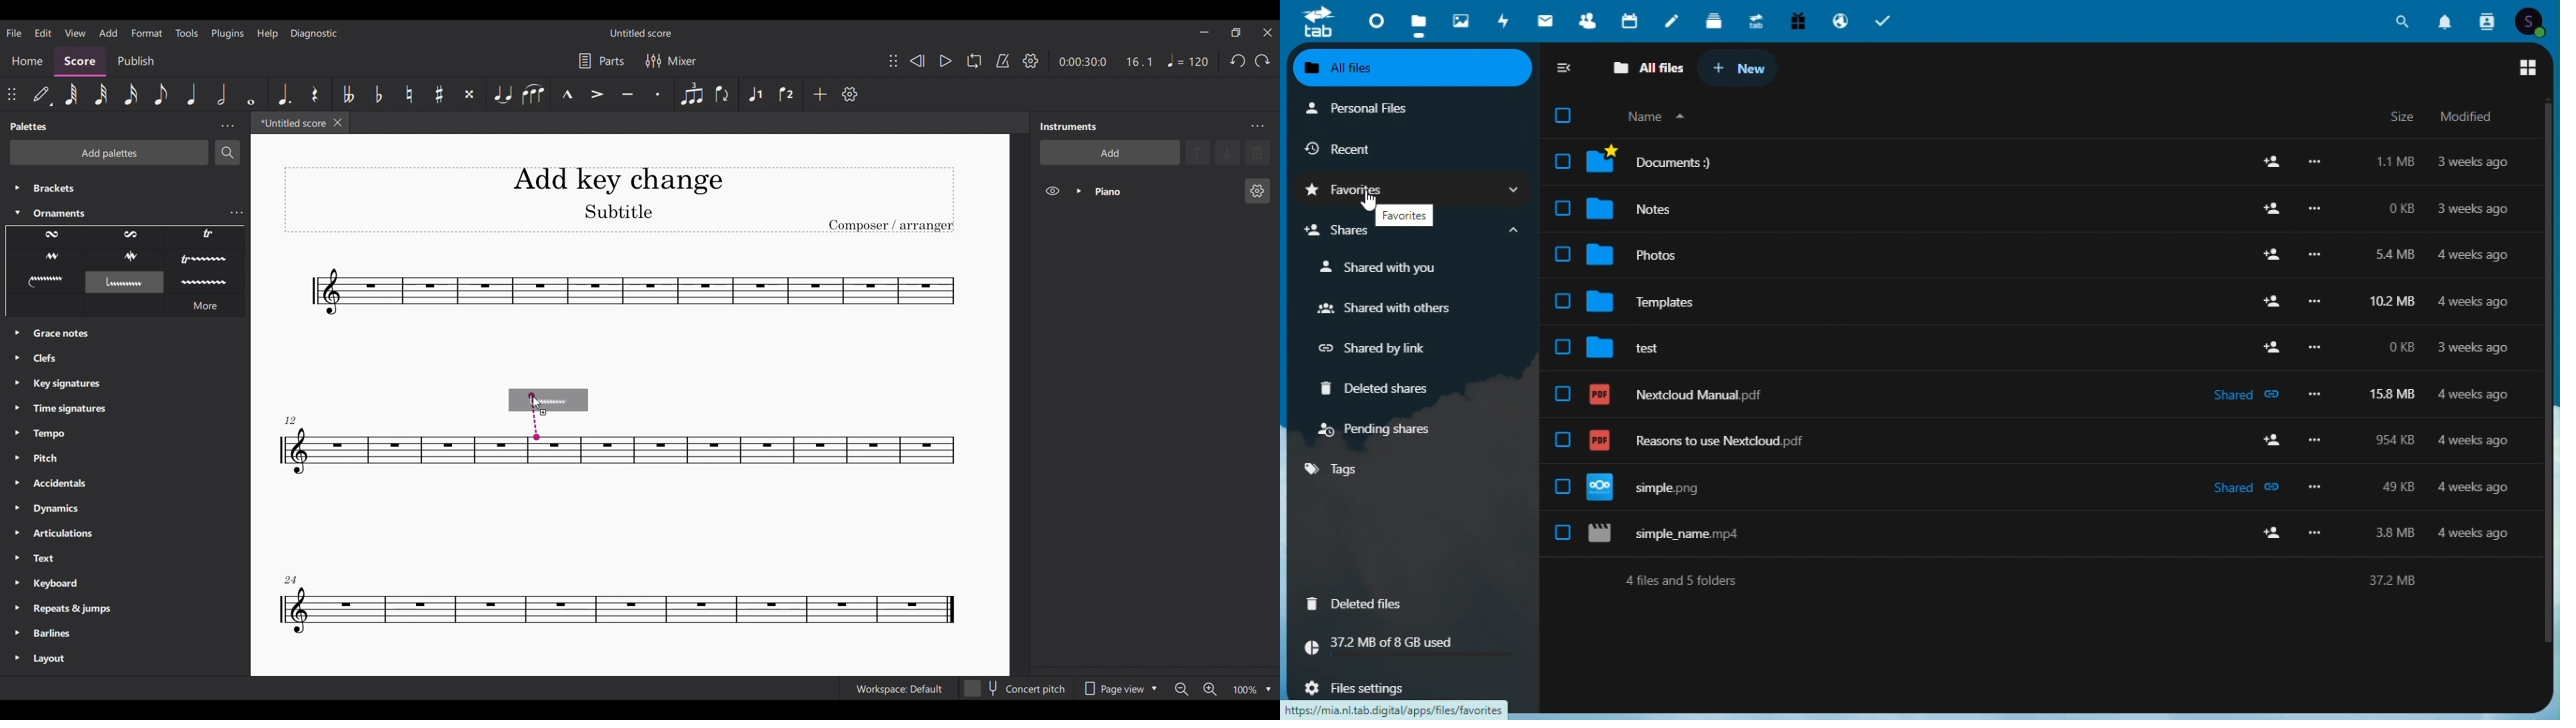  I want to click on Format menu, so click(147, 33).